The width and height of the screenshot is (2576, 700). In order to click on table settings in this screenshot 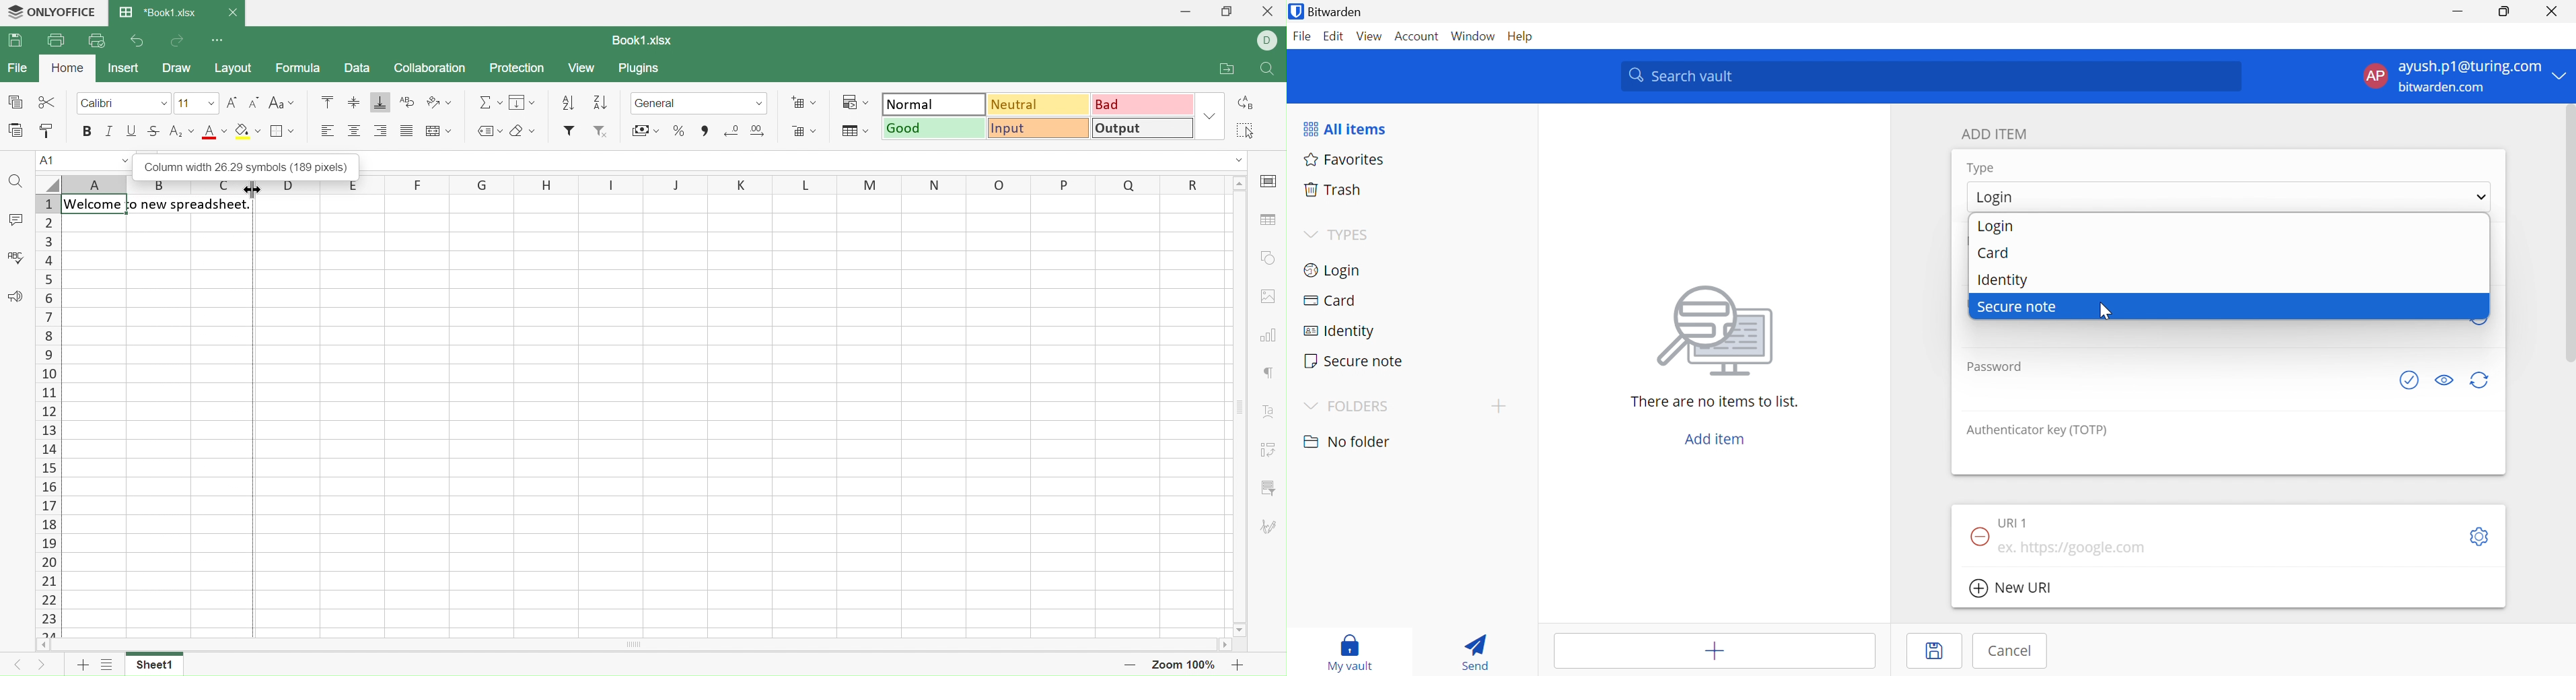, I will do `click(1266, 219)`.